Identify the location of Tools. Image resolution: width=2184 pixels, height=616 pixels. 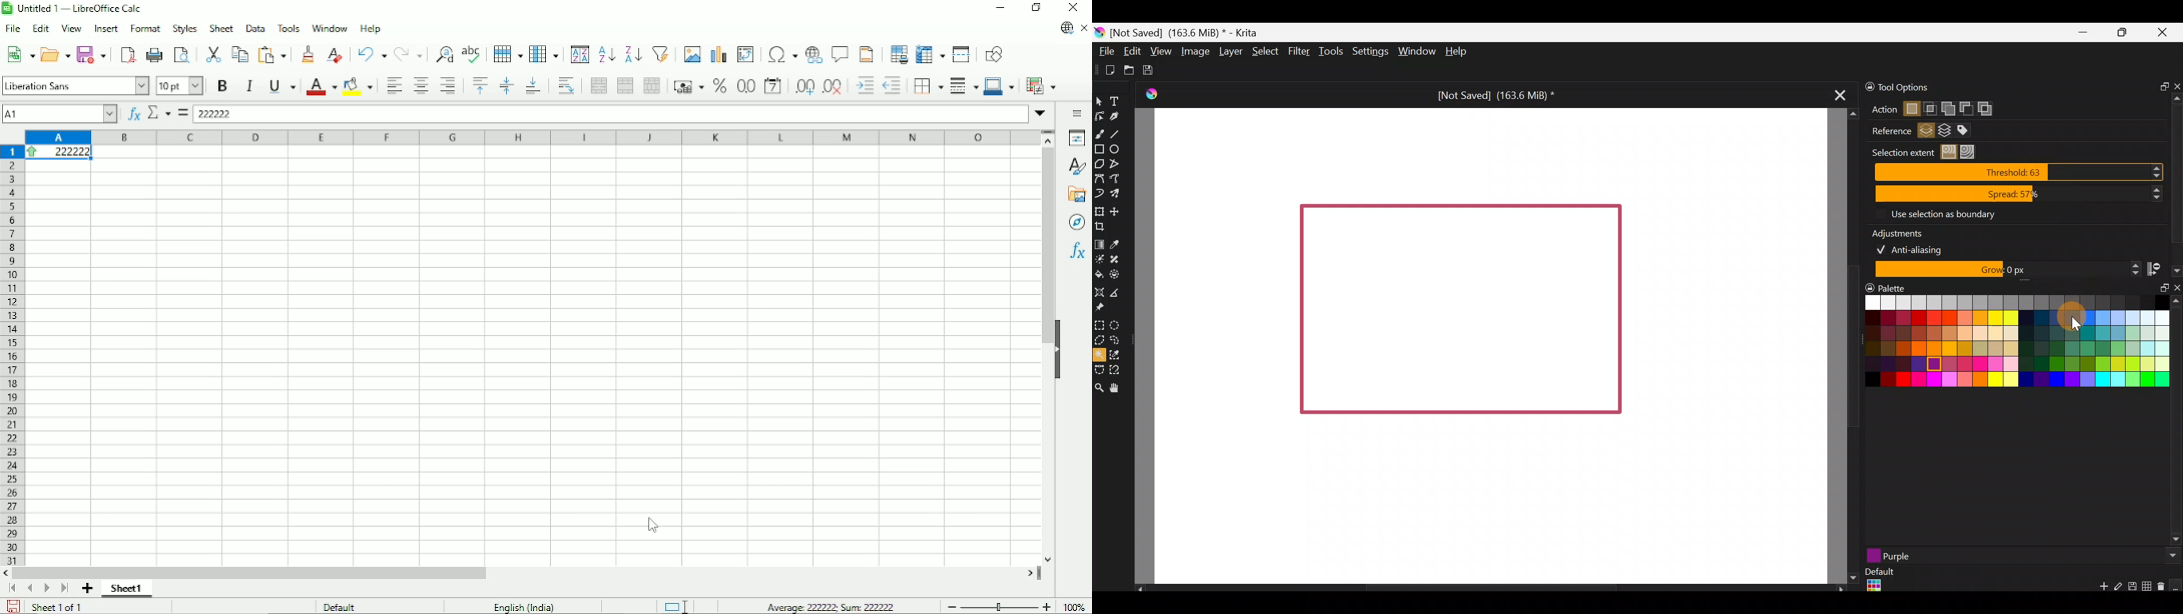
(1329, 53).